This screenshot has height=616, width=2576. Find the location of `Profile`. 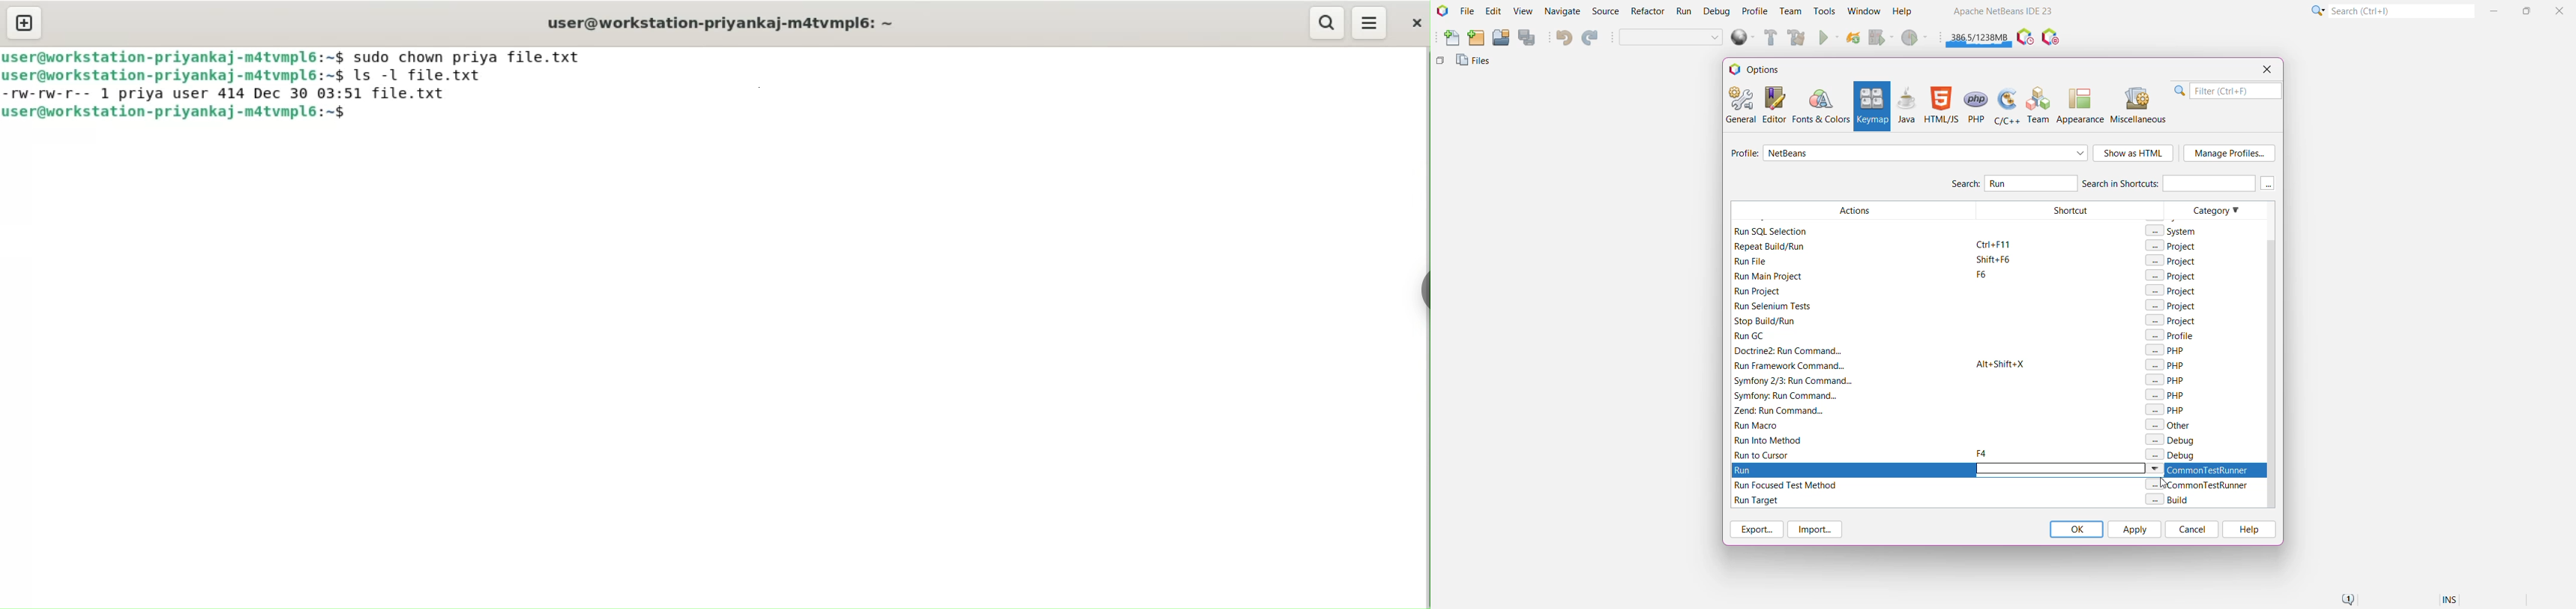

Profile is located at coordinates (1755, 11).